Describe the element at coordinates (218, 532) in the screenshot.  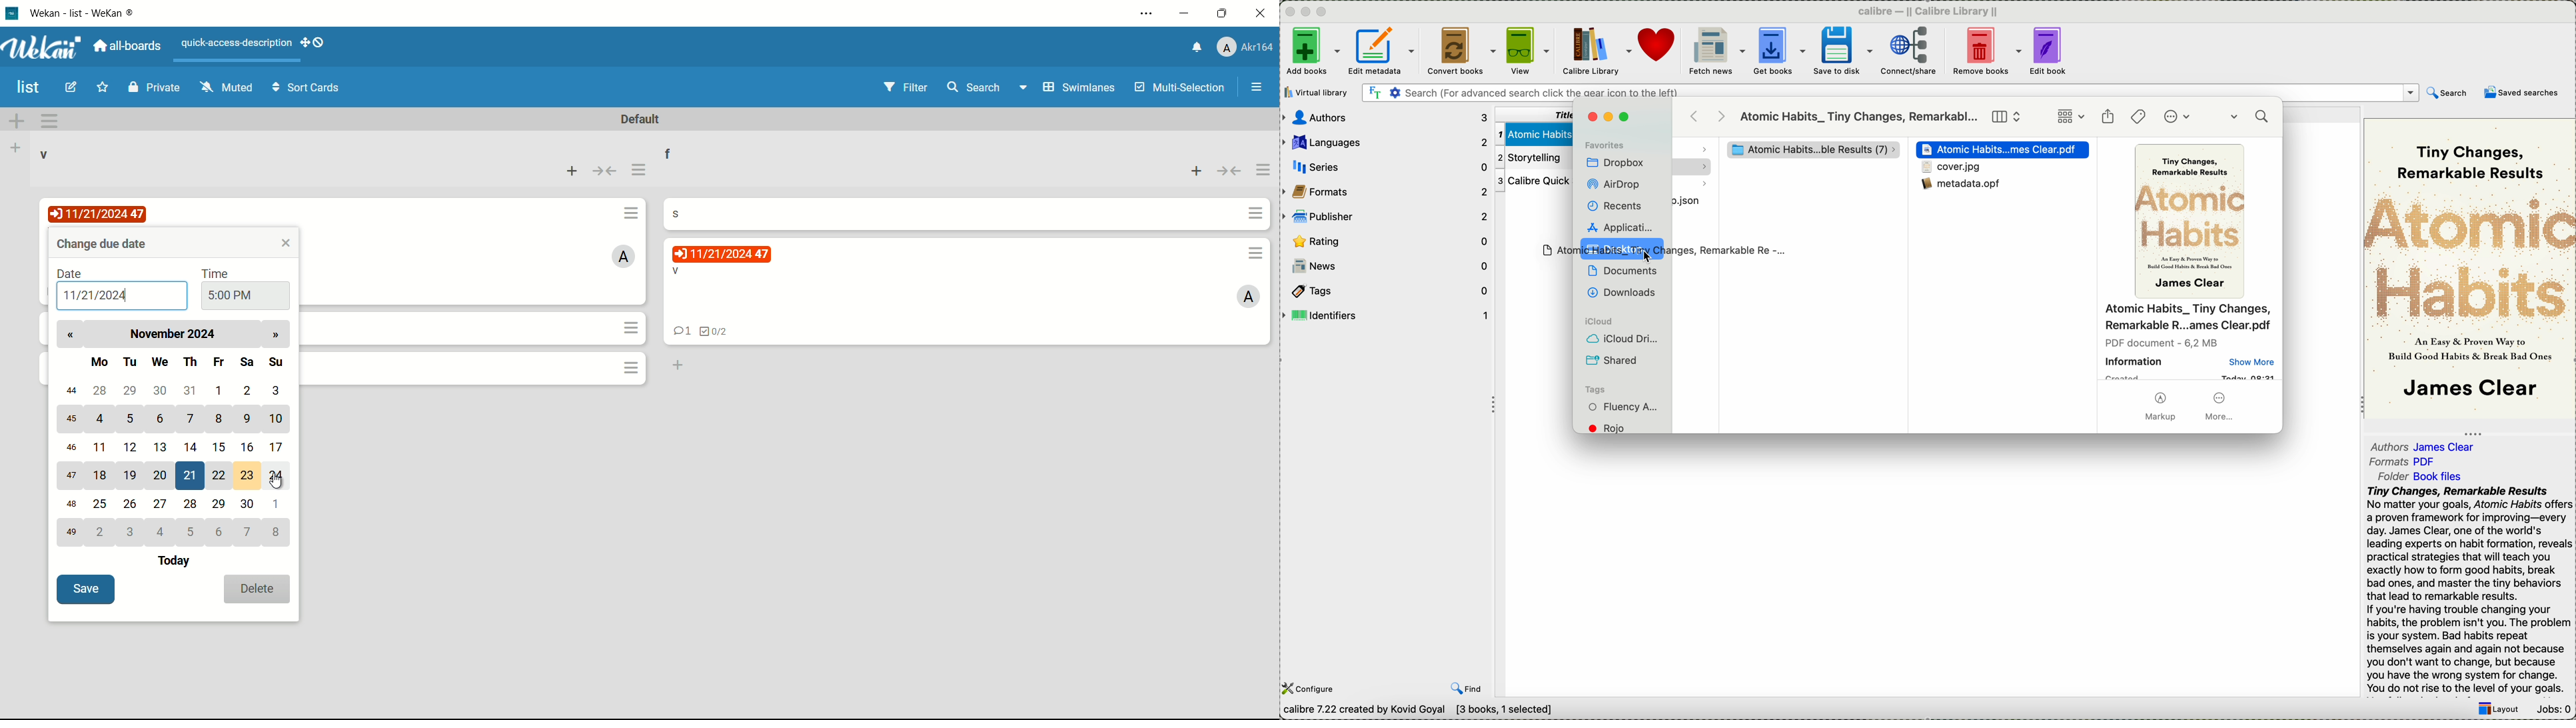
I see `6` at that location.